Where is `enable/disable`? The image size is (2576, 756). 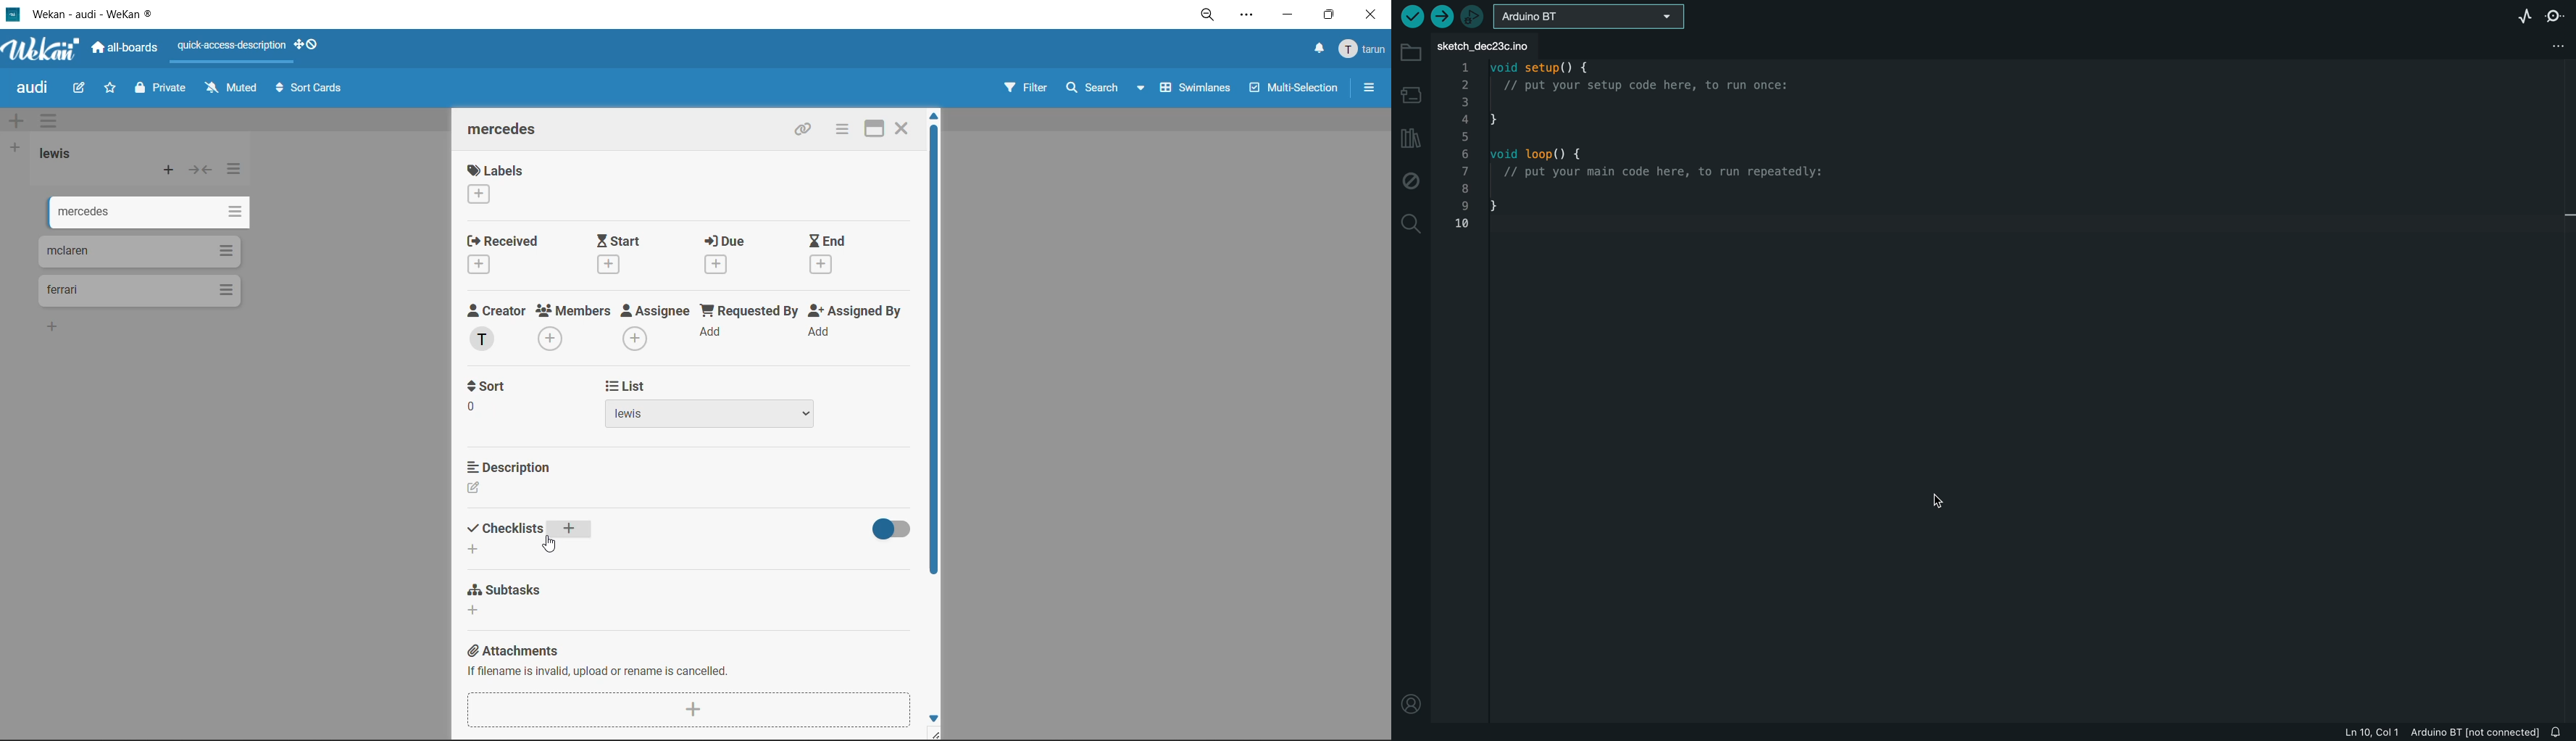 enable/disable is located at coordinates (889, 528).